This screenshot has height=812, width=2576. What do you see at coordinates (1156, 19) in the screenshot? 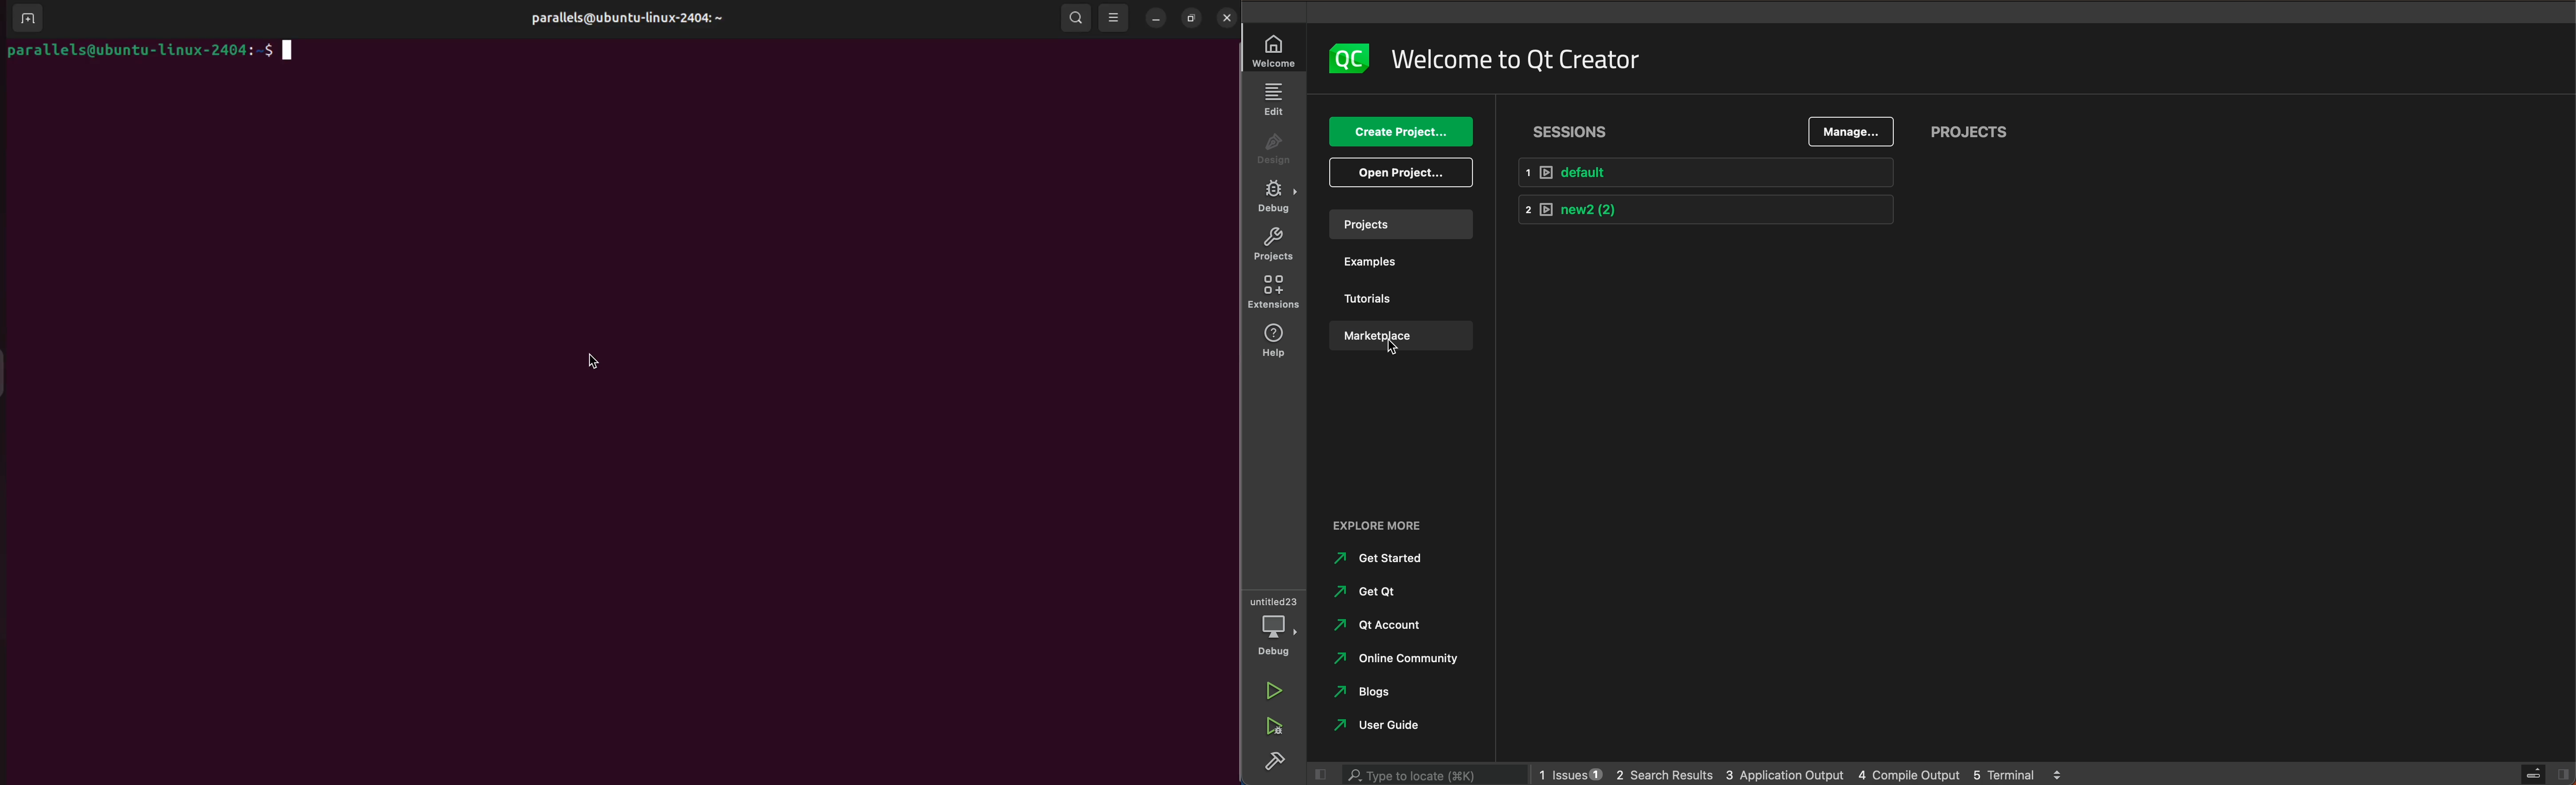
I see `minimize` at bounding box center [1156, 19].